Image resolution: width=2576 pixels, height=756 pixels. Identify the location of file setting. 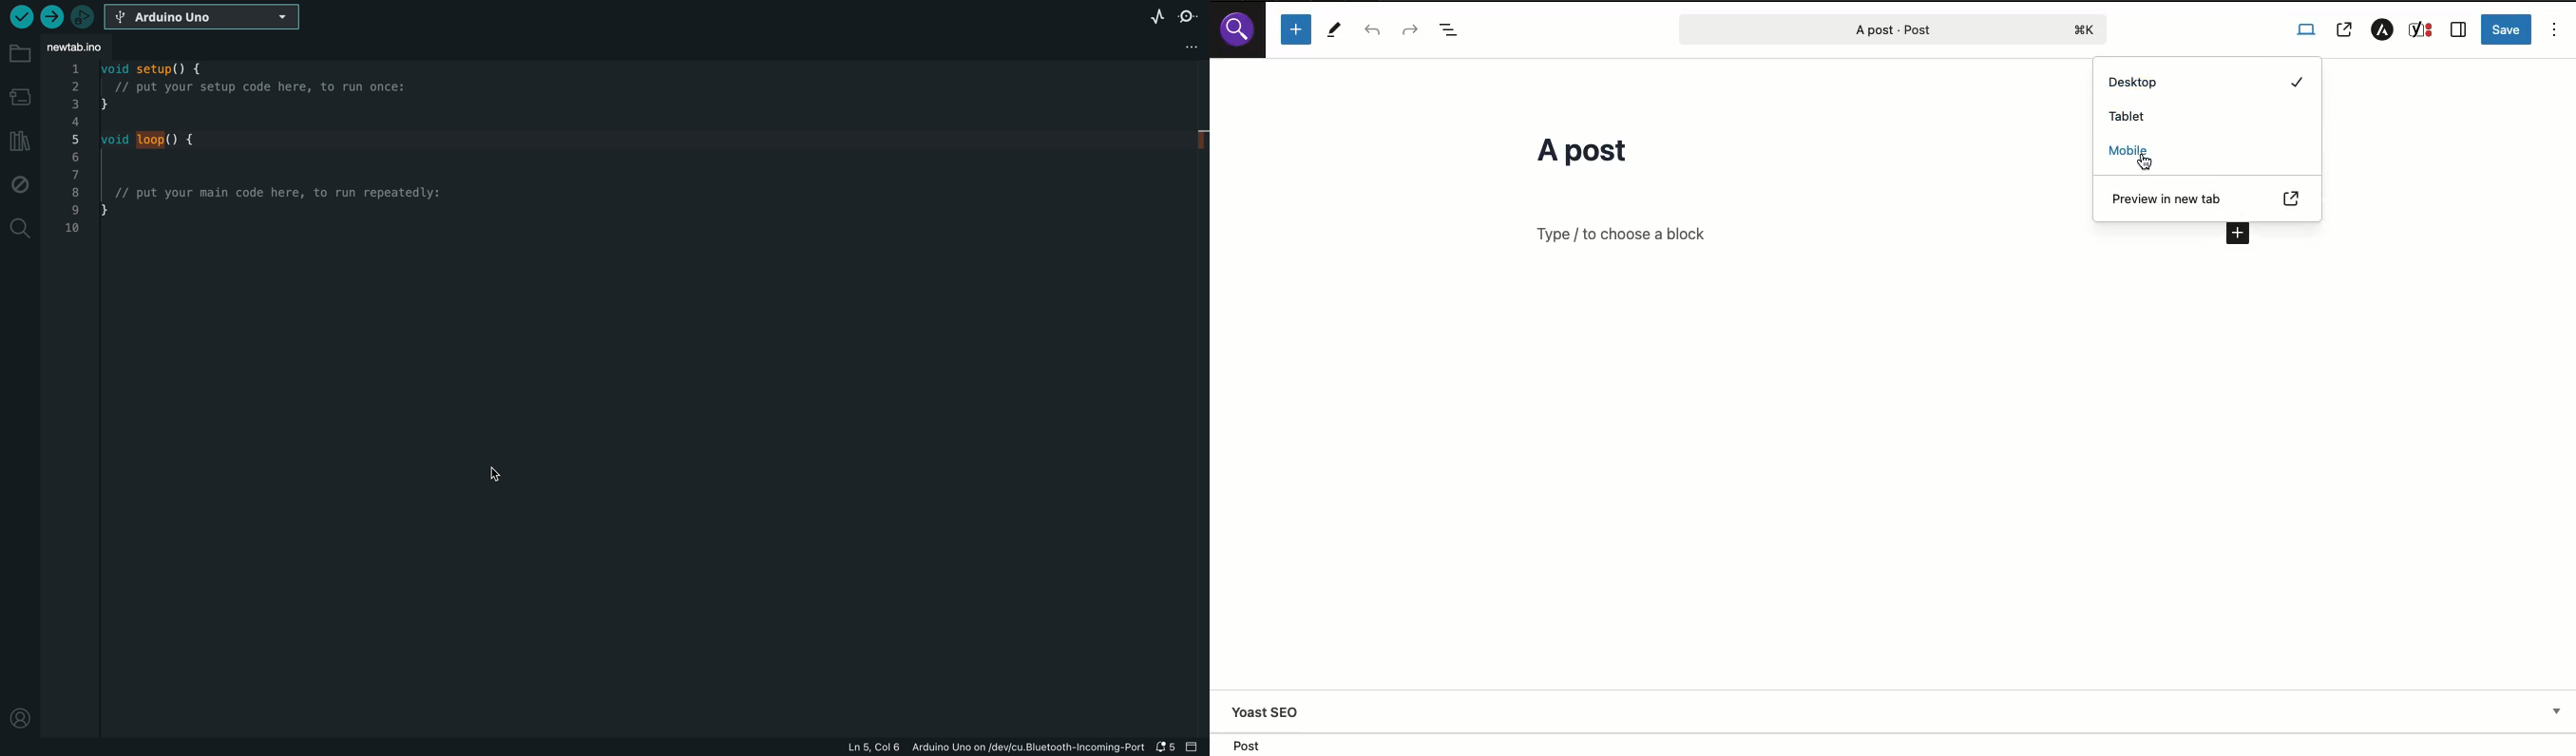
(1172, 48).